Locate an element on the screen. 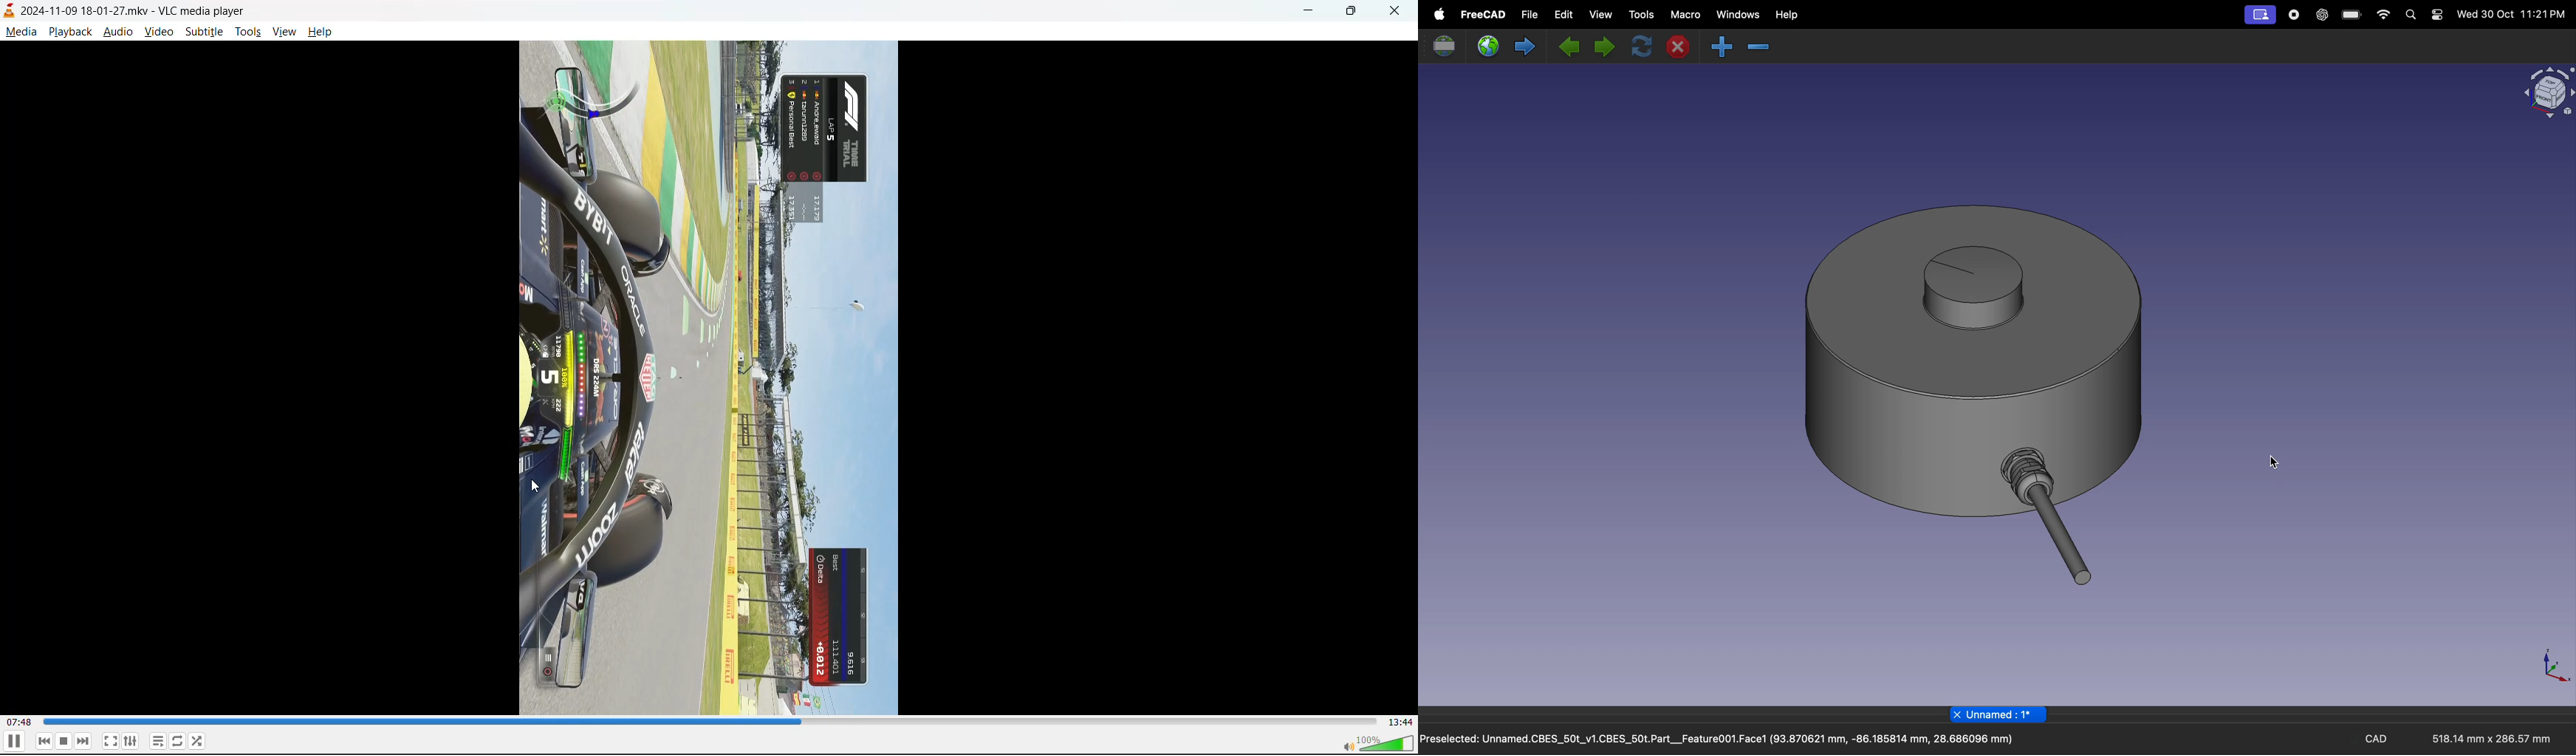 This screenshot has height=756, width=2576. minimize is located at coordinates (1307, 13).